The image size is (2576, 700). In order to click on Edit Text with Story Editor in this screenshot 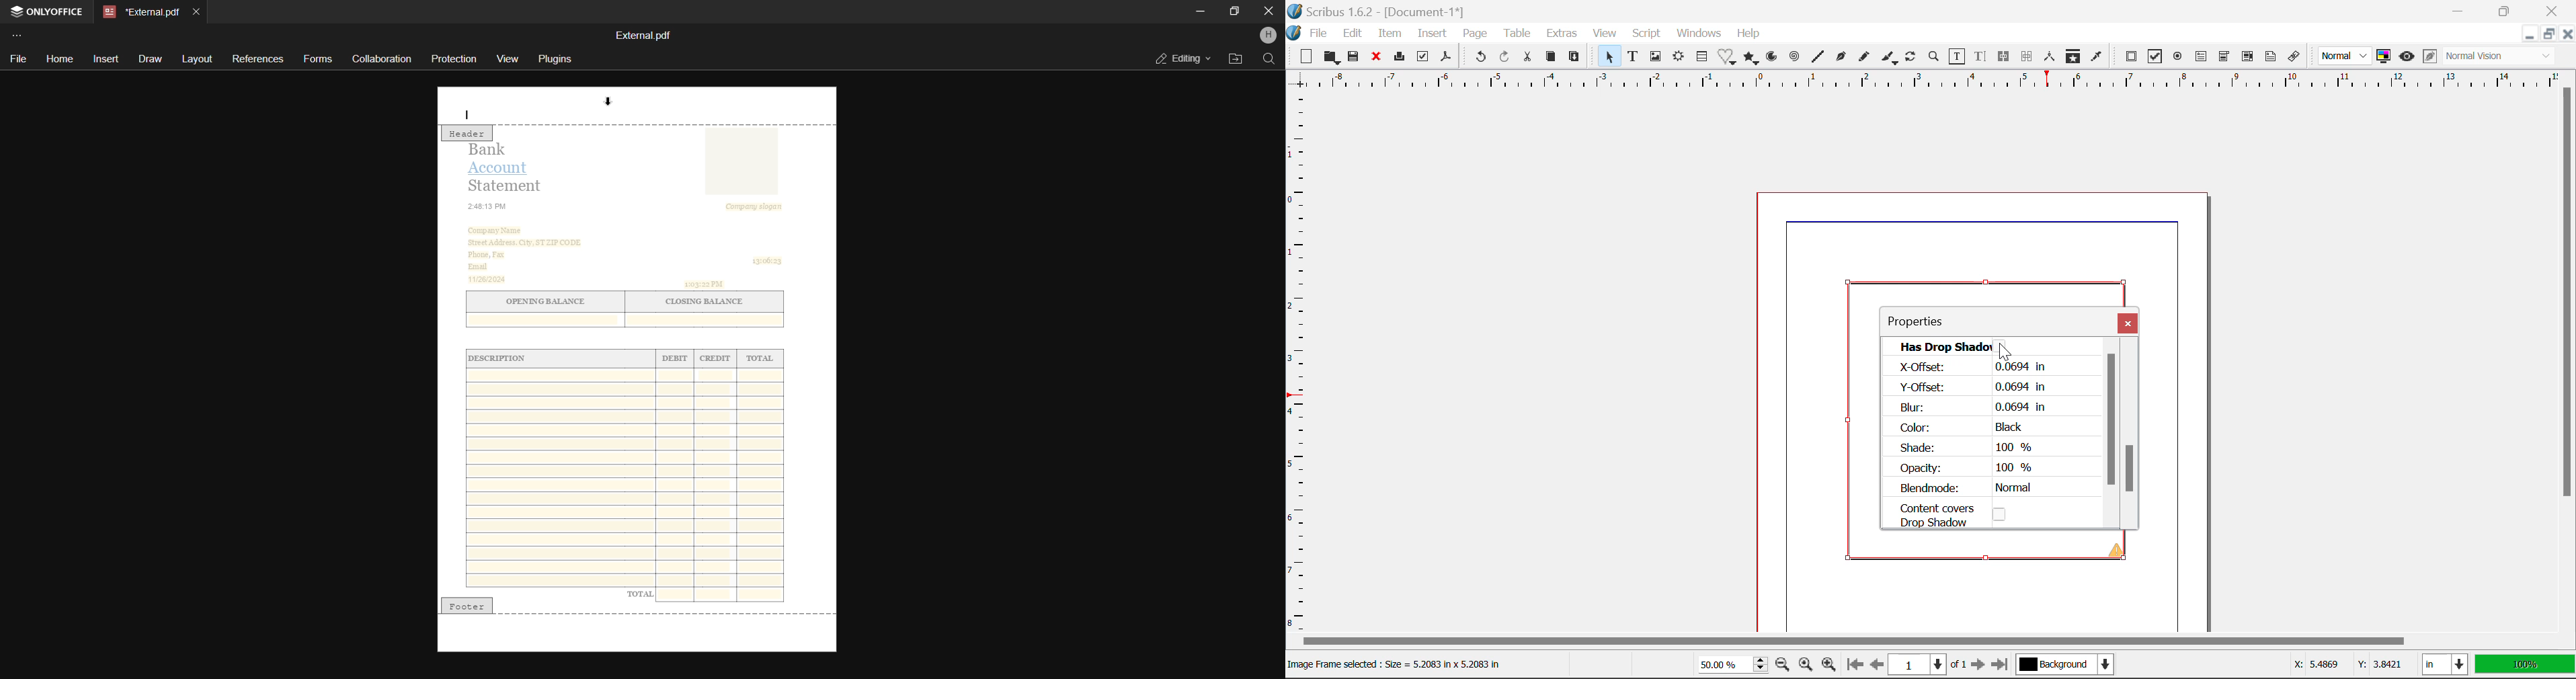, I will do `click(1982, 58)`.